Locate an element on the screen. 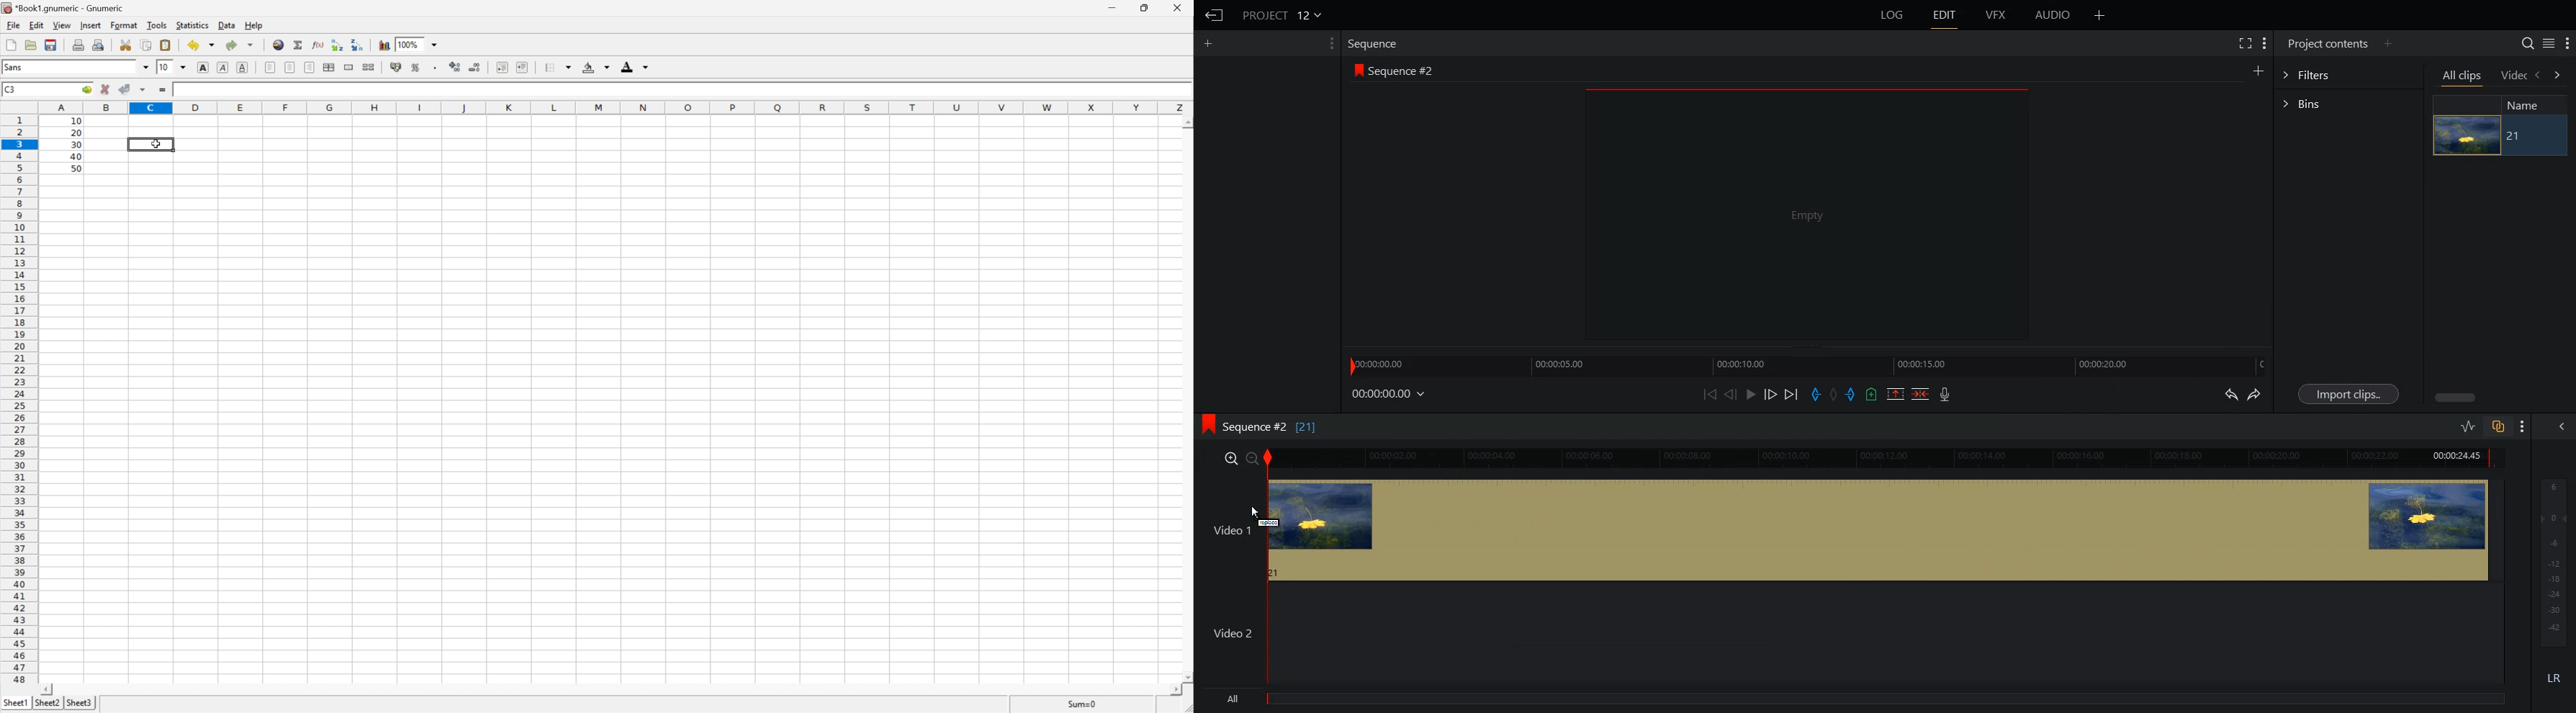  Accept change is located at coordinates (125, 90).